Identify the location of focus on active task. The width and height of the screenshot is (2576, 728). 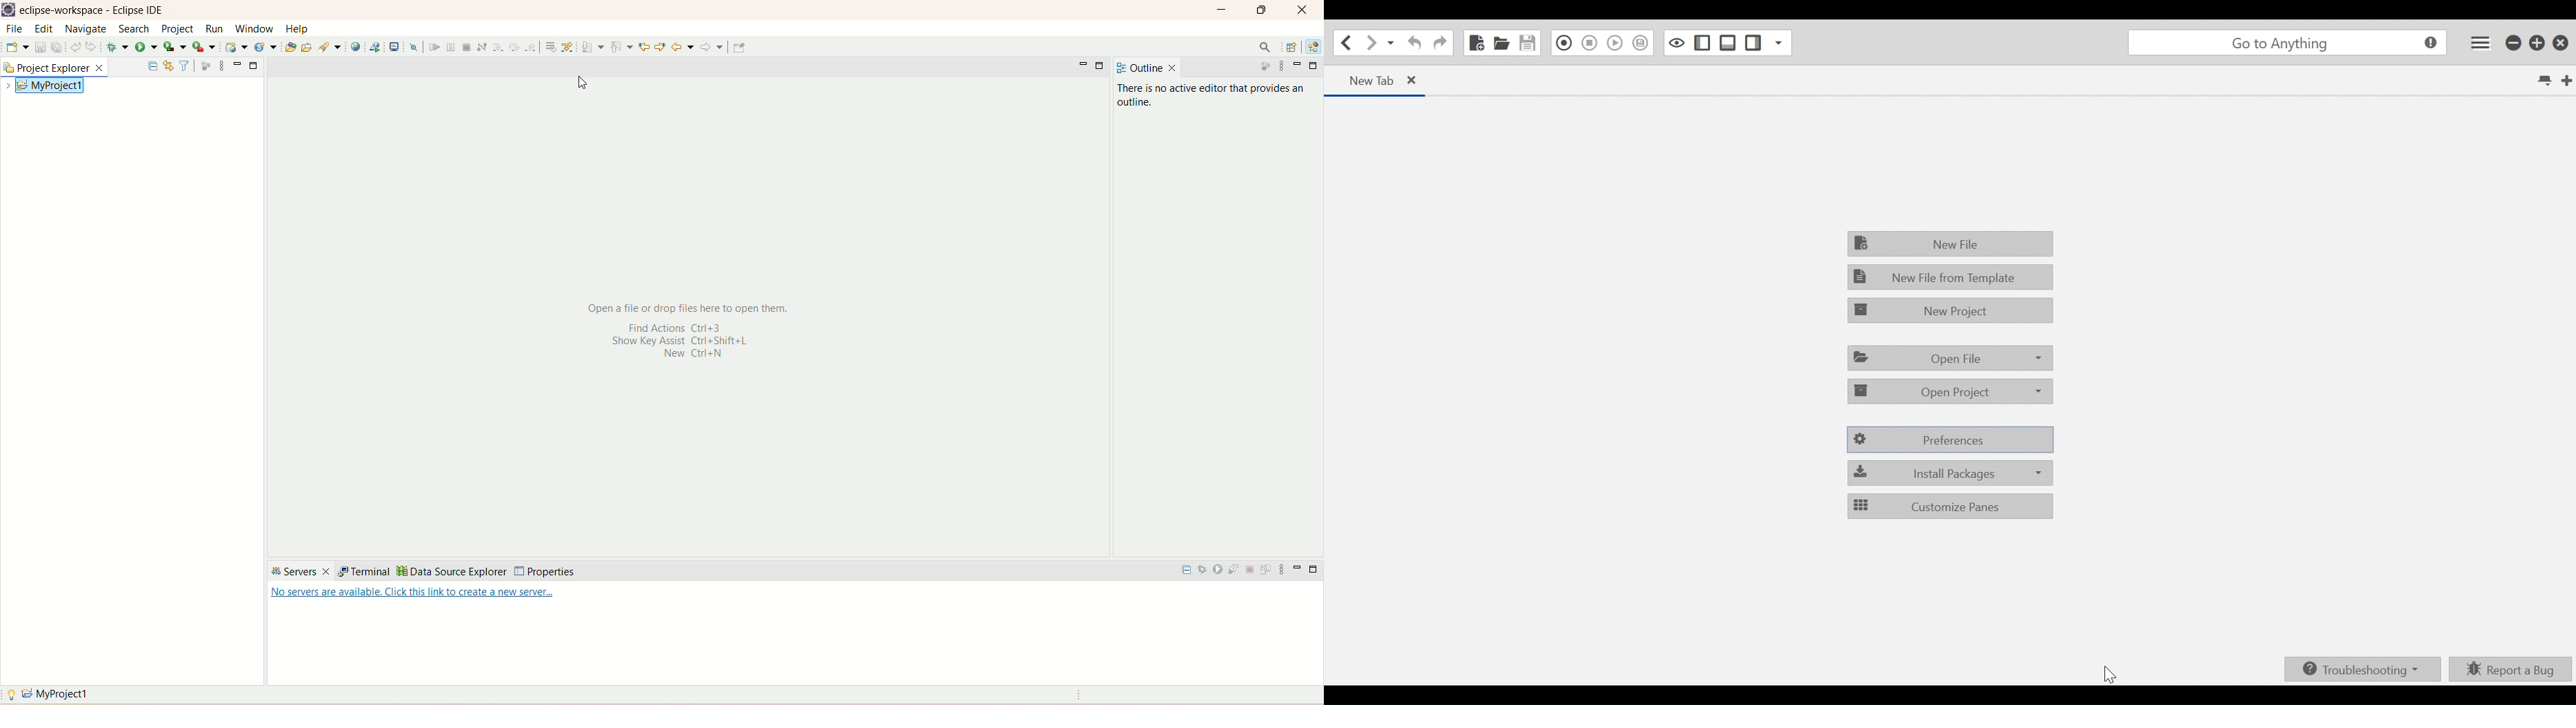
(204, 65).